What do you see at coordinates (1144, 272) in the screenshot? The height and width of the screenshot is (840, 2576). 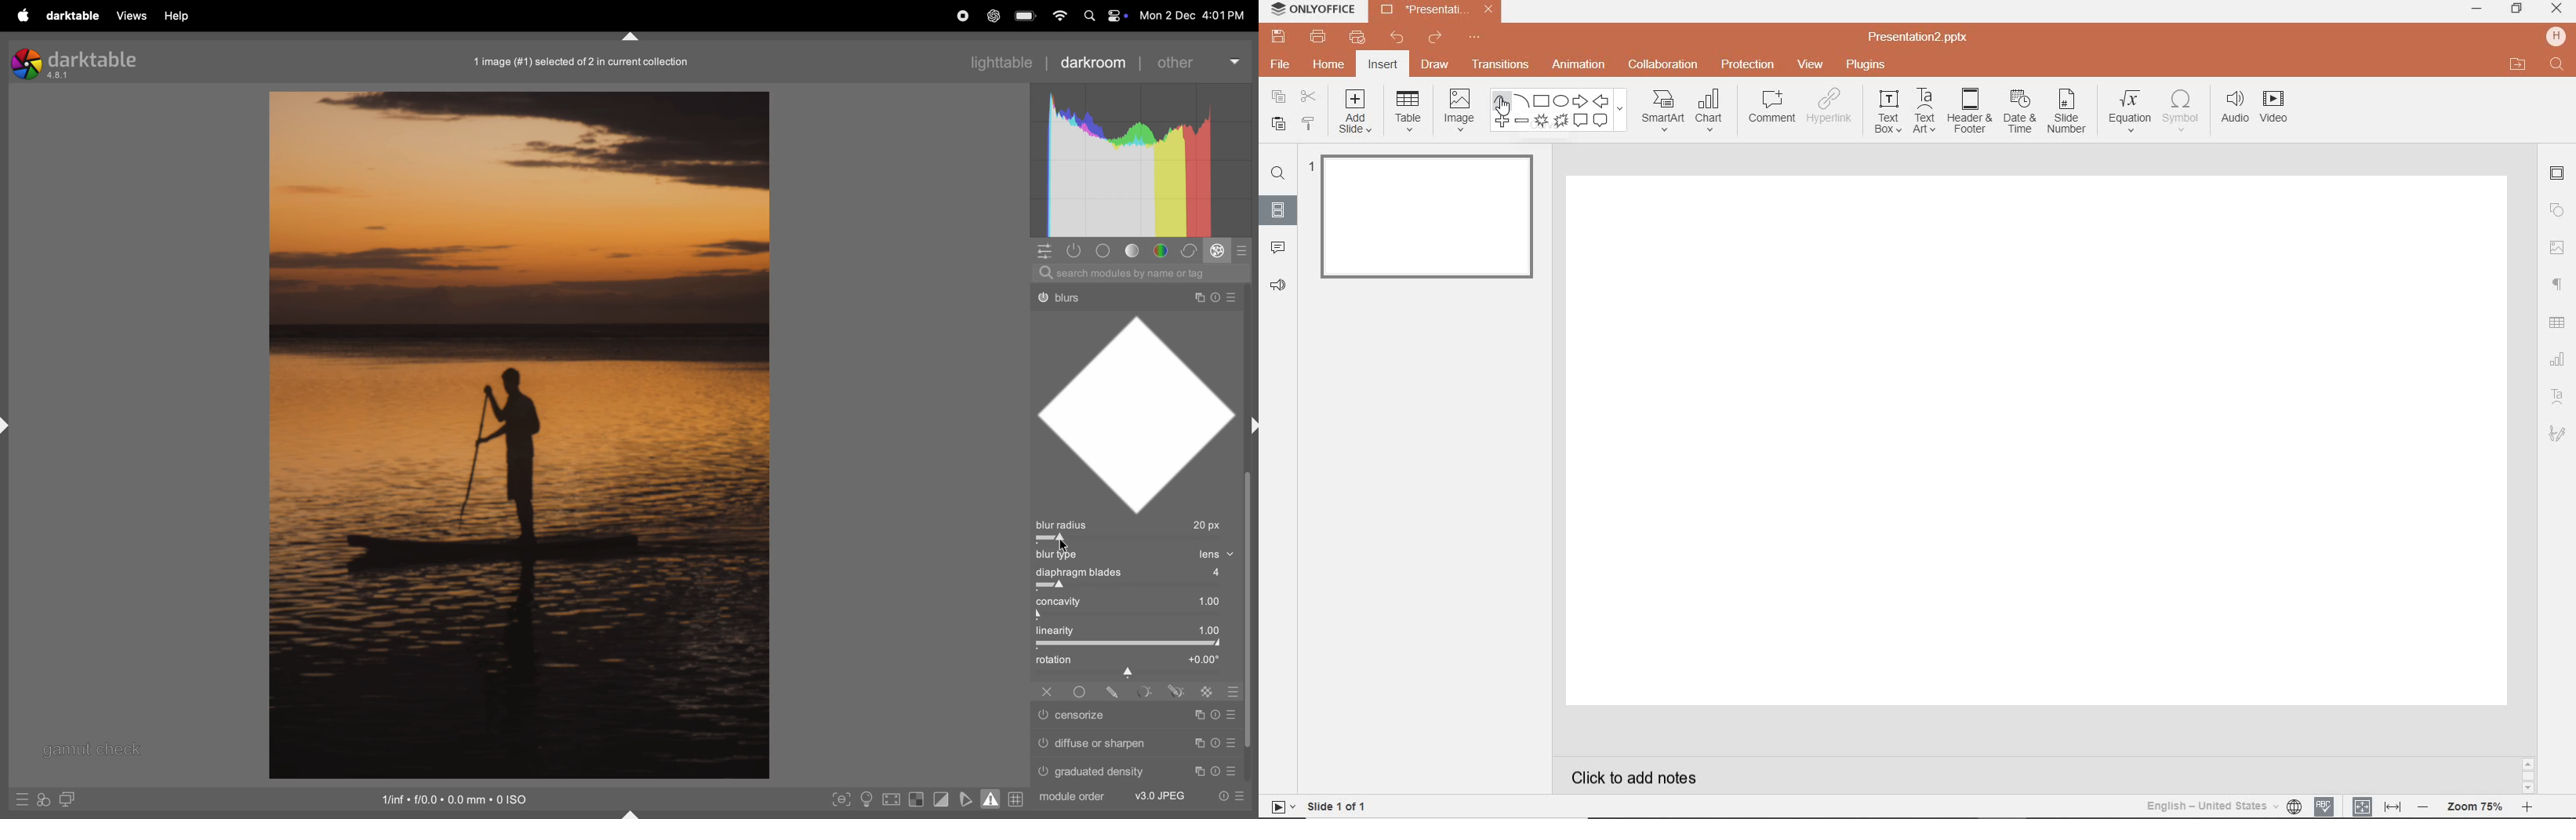 I see `search bar` at bounding box center [1144, 272].